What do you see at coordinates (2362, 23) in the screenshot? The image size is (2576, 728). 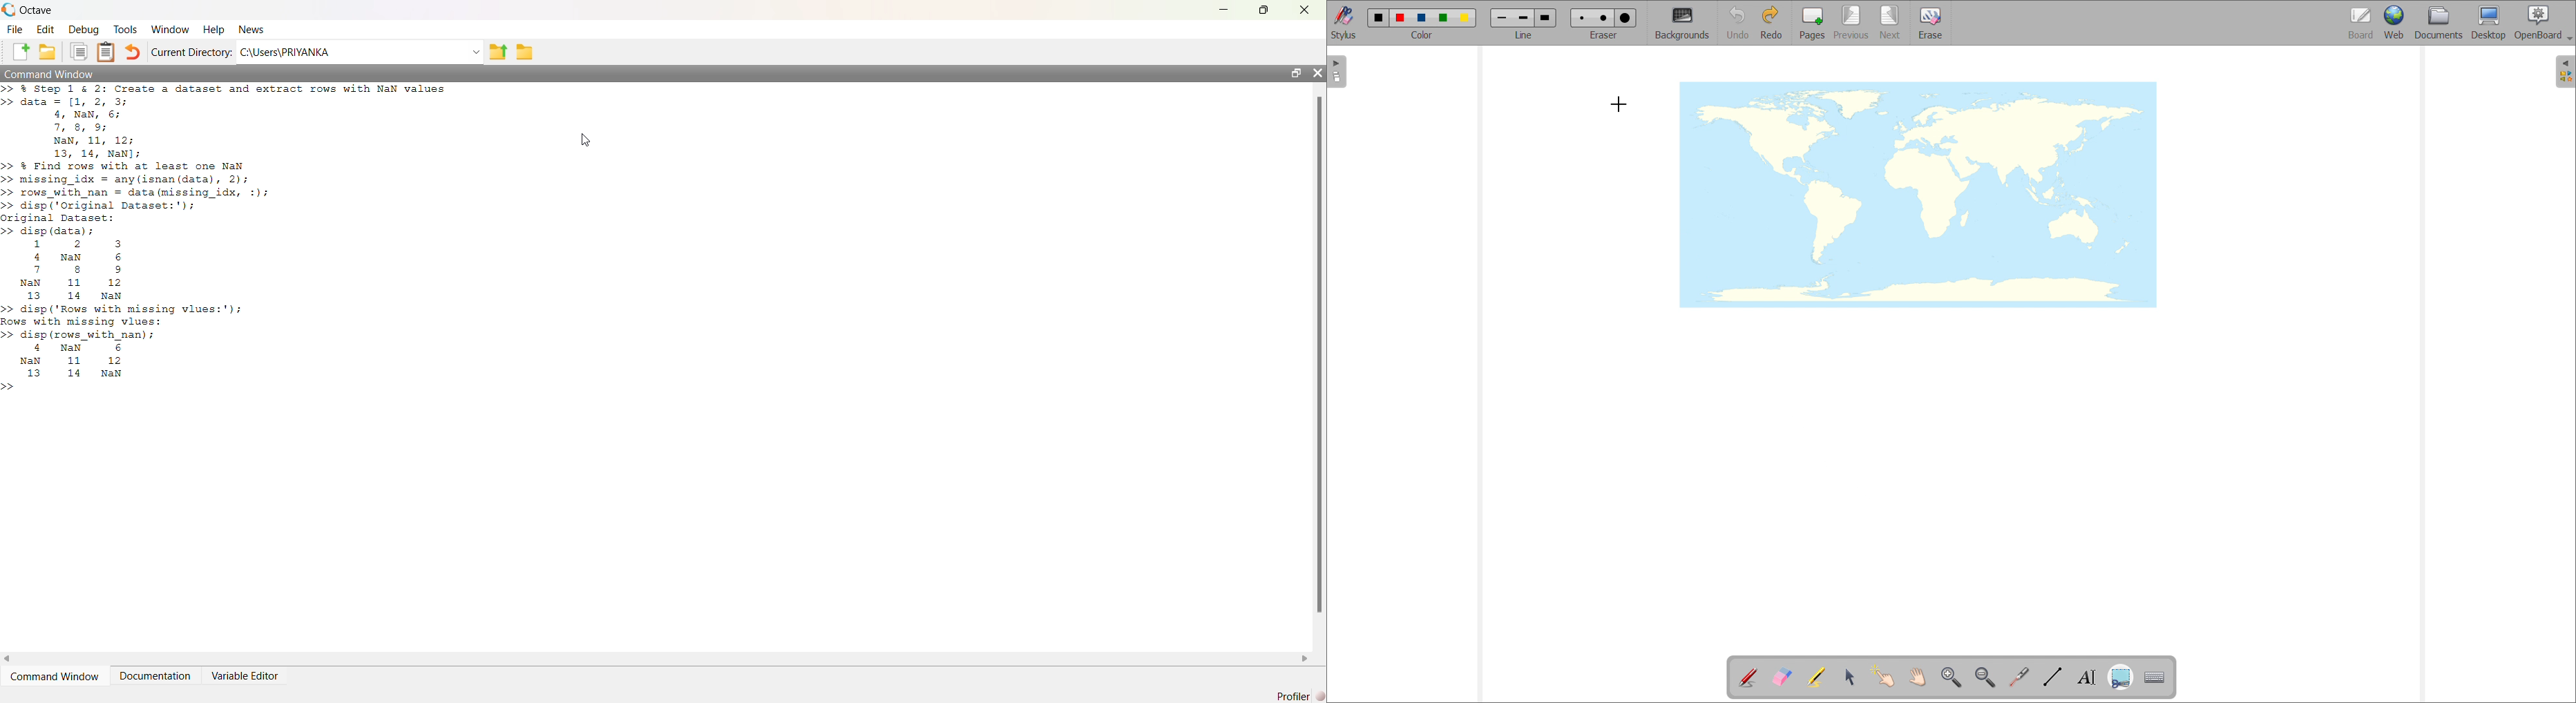 I see `board` at bounding box center [2362, 23].